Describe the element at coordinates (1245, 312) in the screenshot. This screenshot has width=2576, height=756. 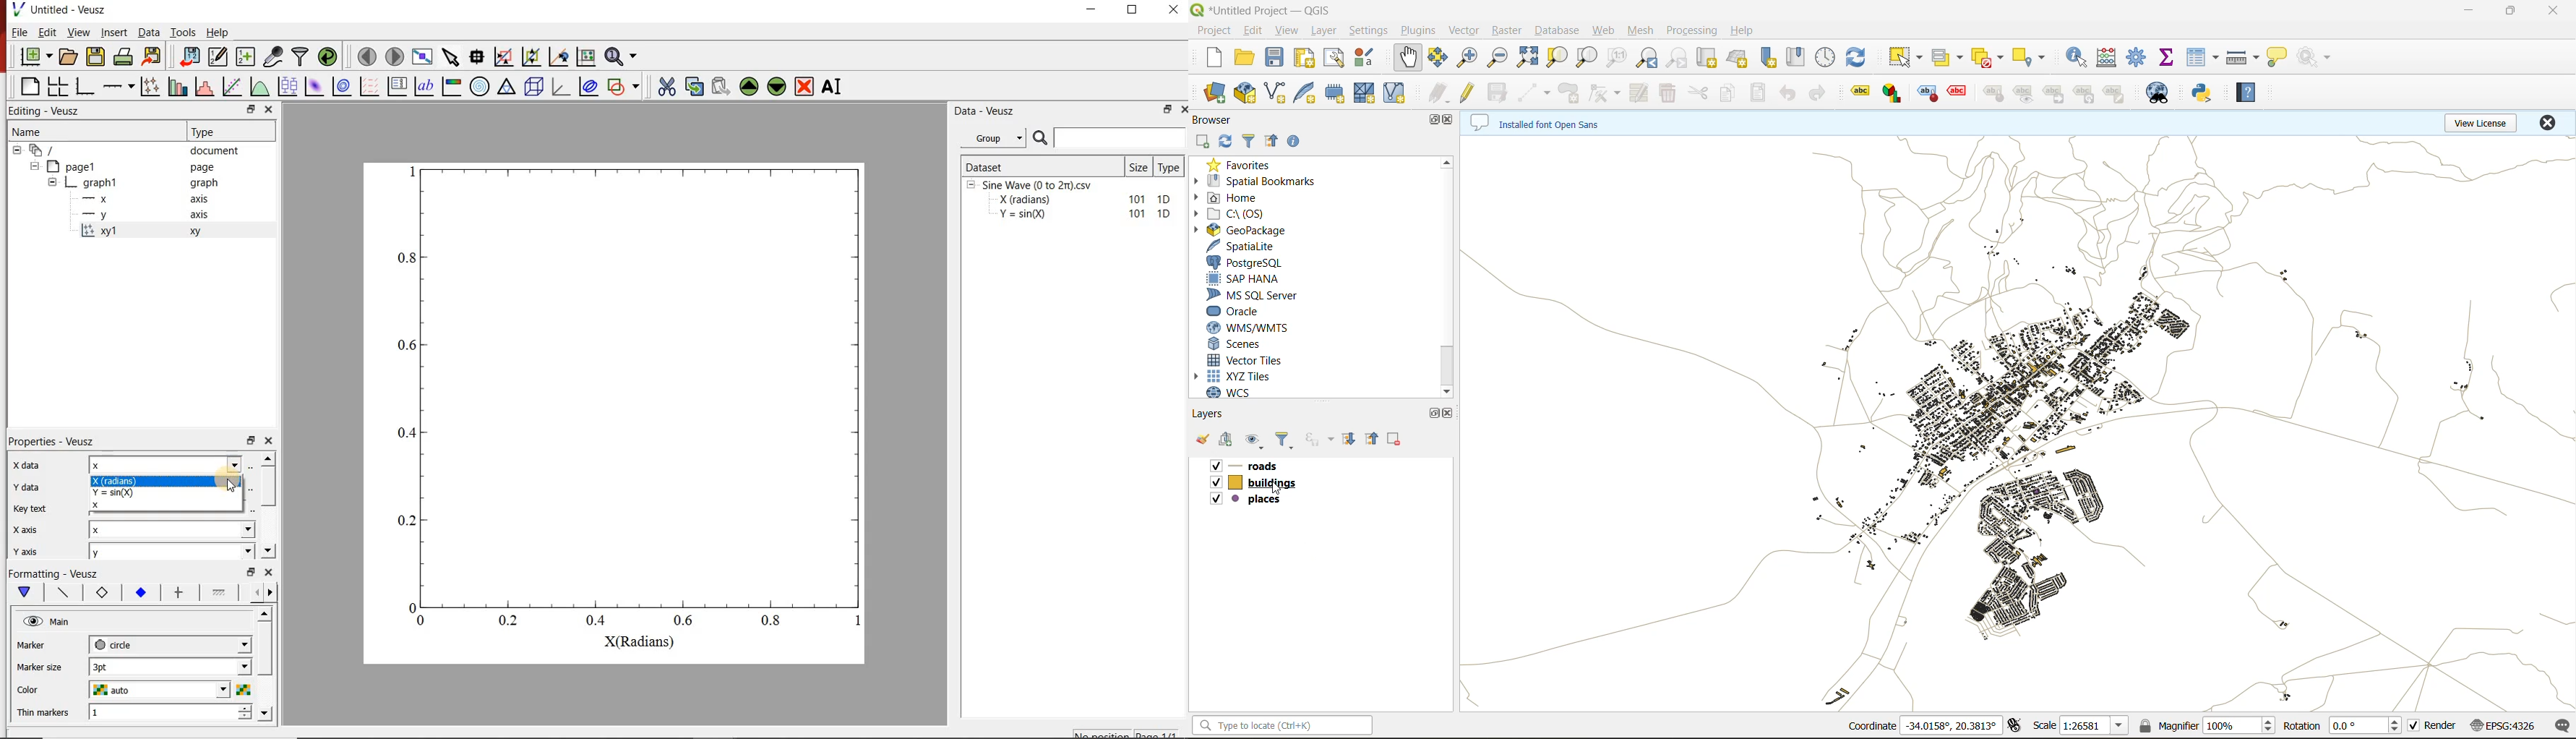
I see `oracle` at that location.